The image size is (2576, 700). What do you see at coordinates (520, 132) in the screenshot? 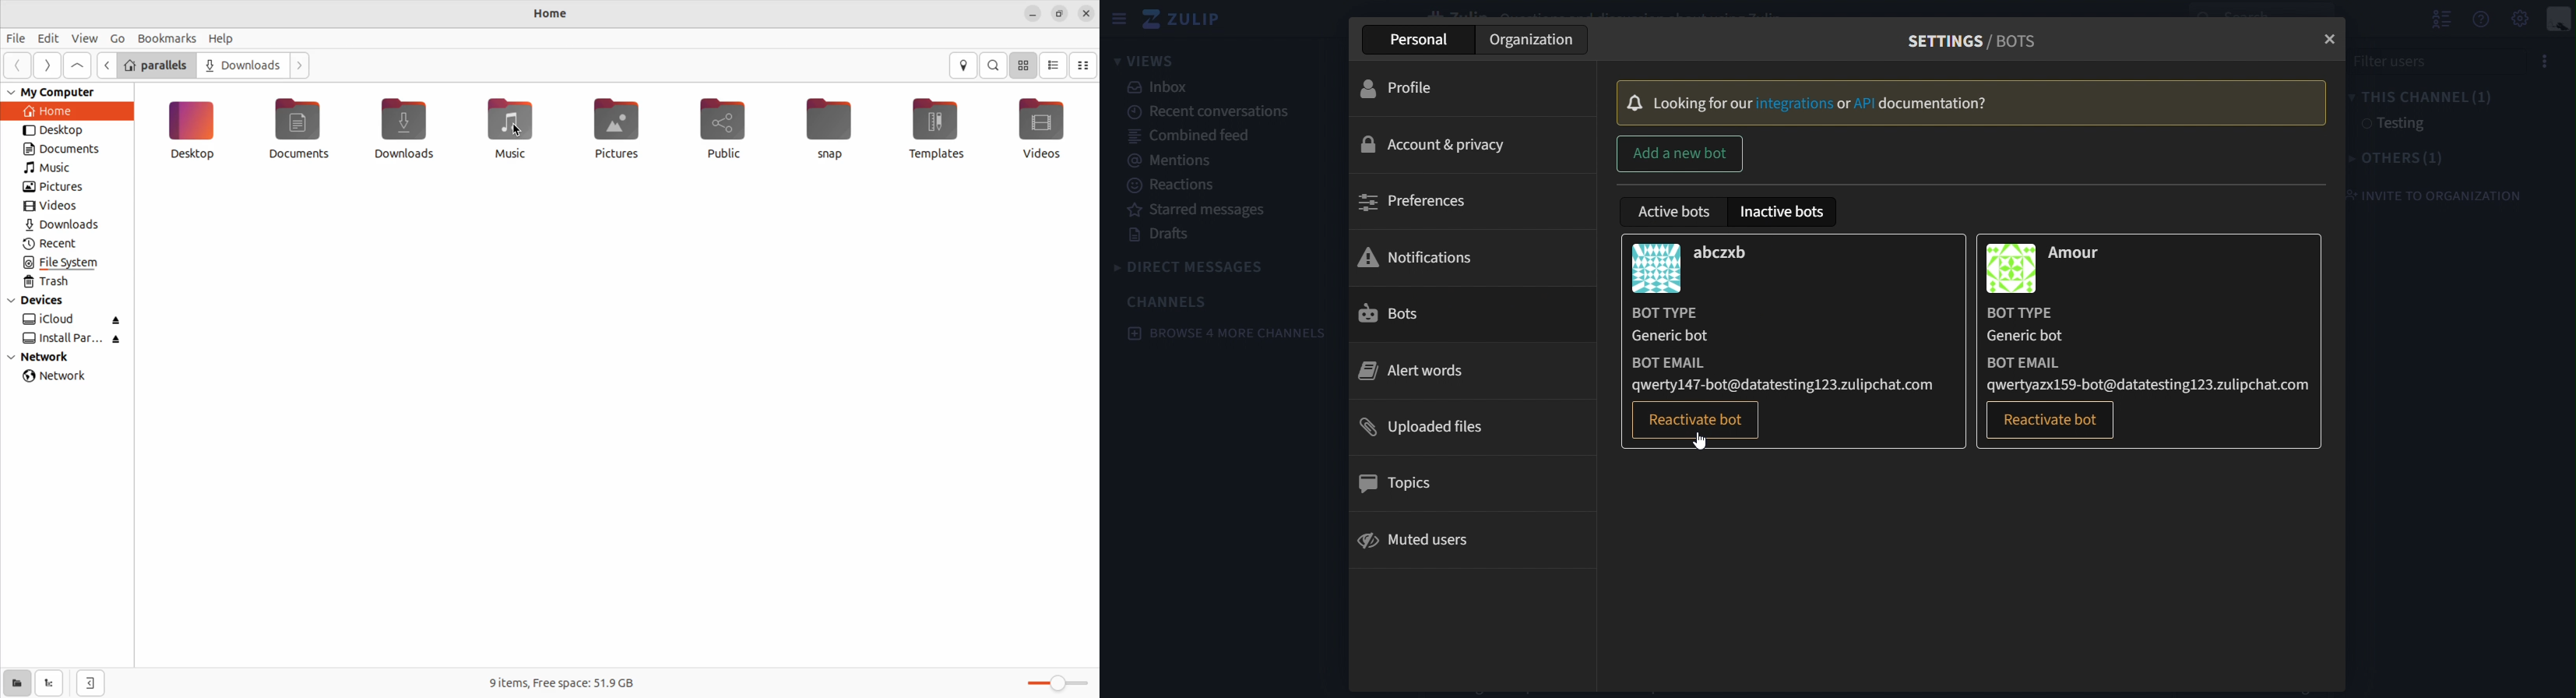
I see `cursor` at bounding box center [520, 132].